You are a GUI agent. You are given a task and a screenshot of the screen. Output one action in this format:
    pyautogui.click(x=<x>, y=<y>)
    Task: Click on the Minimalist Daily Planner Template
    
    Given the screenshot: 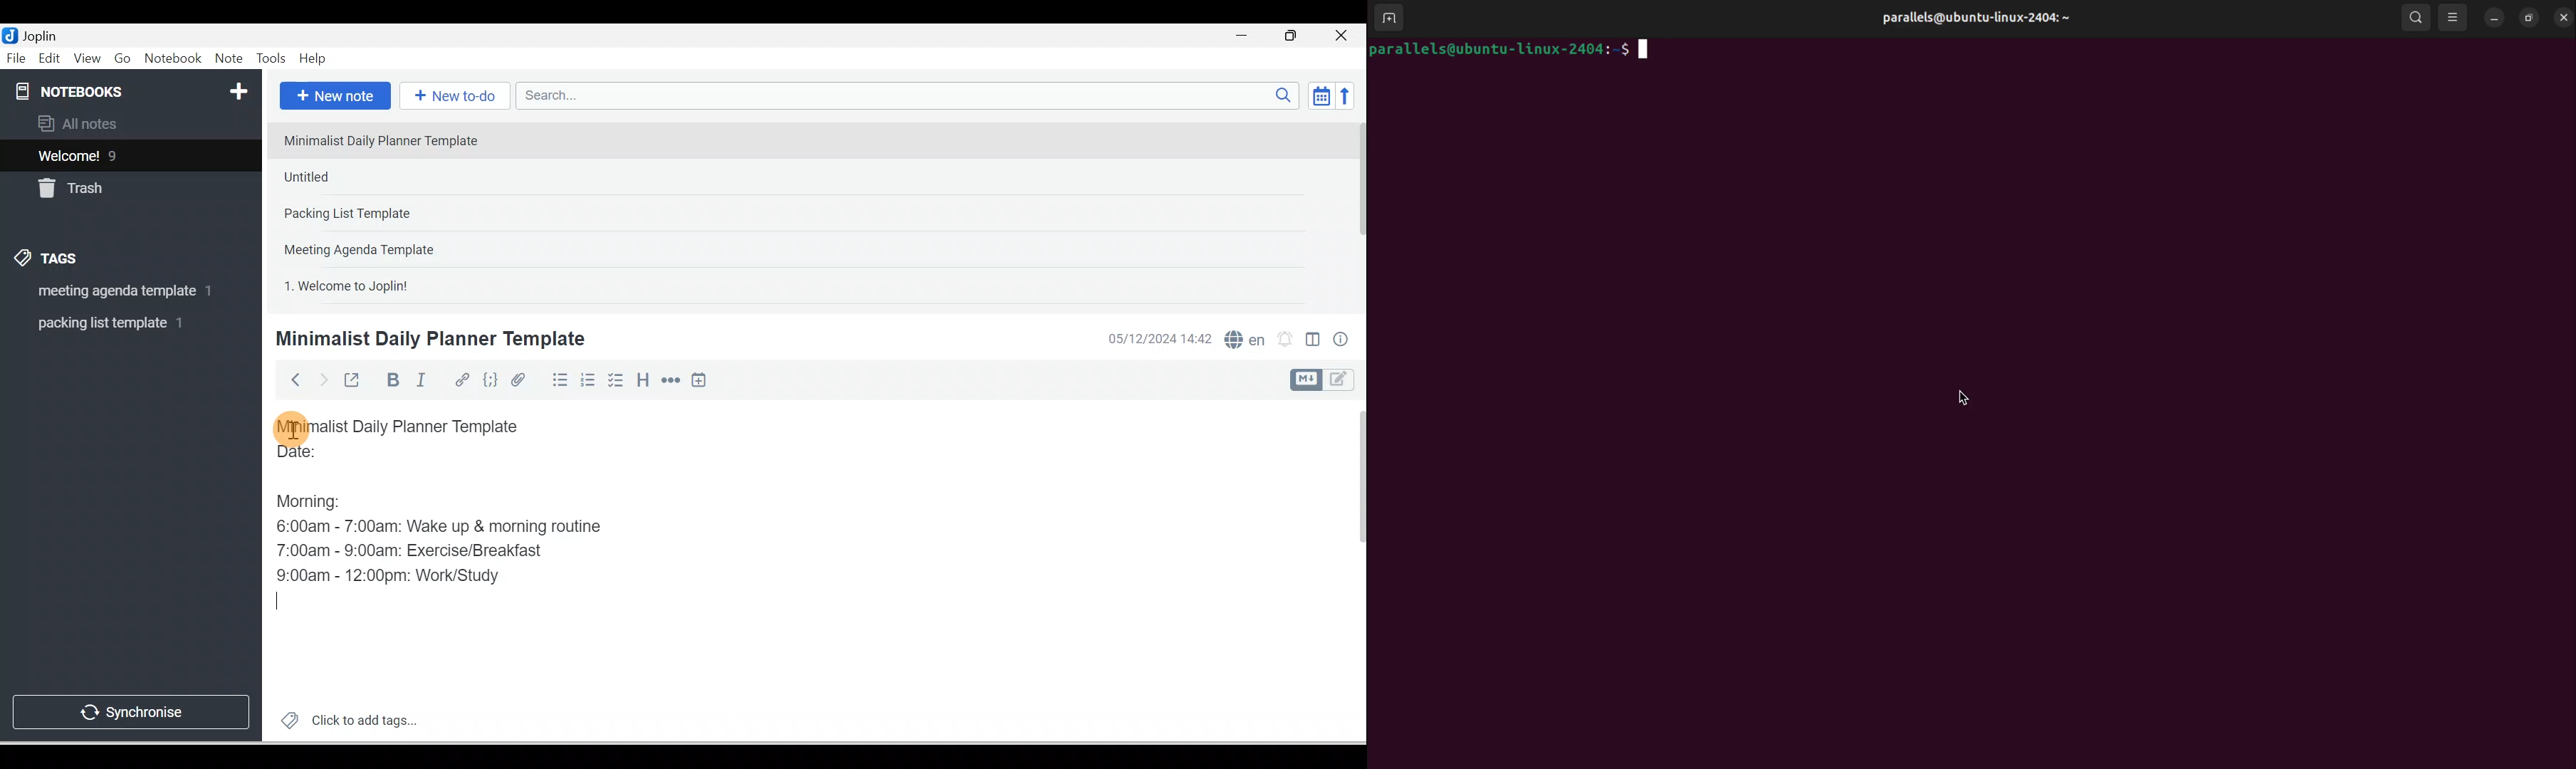 What is the action you would take?
    pyautogui.click(x=428, y=339)
    